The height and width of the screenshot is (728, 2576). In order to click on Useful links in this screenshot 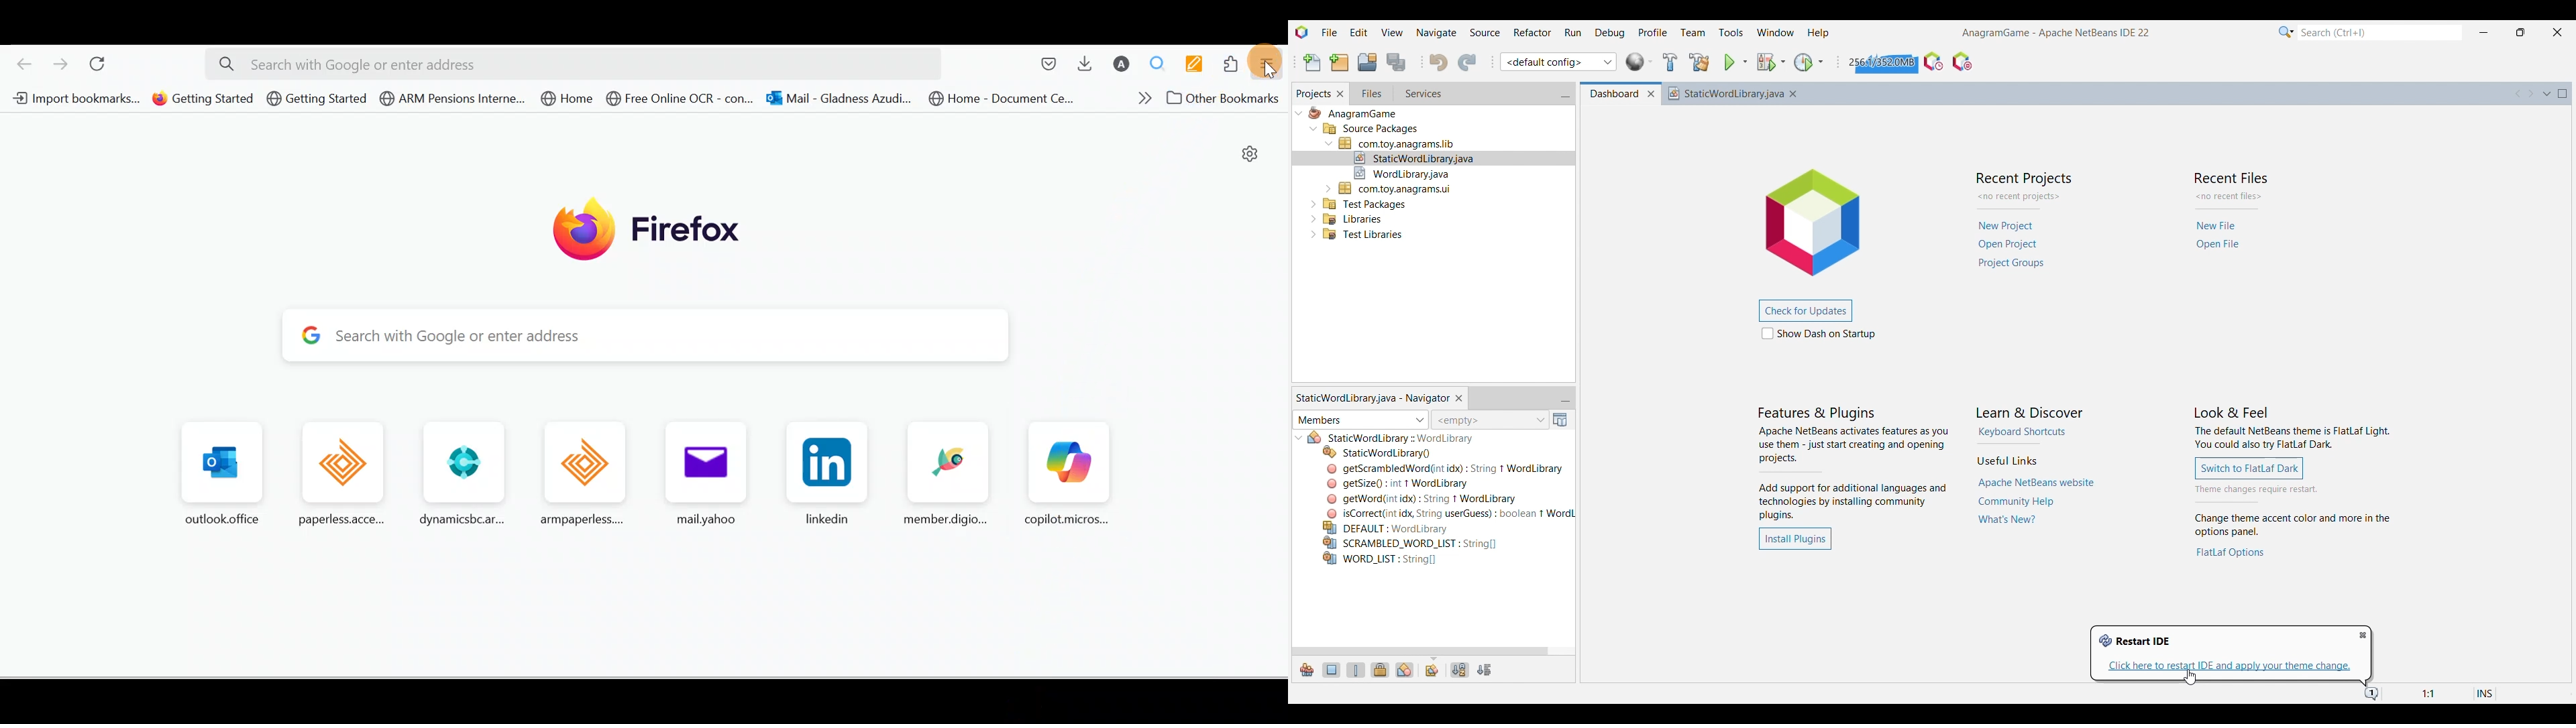, I will do `click(2037, 502)`.